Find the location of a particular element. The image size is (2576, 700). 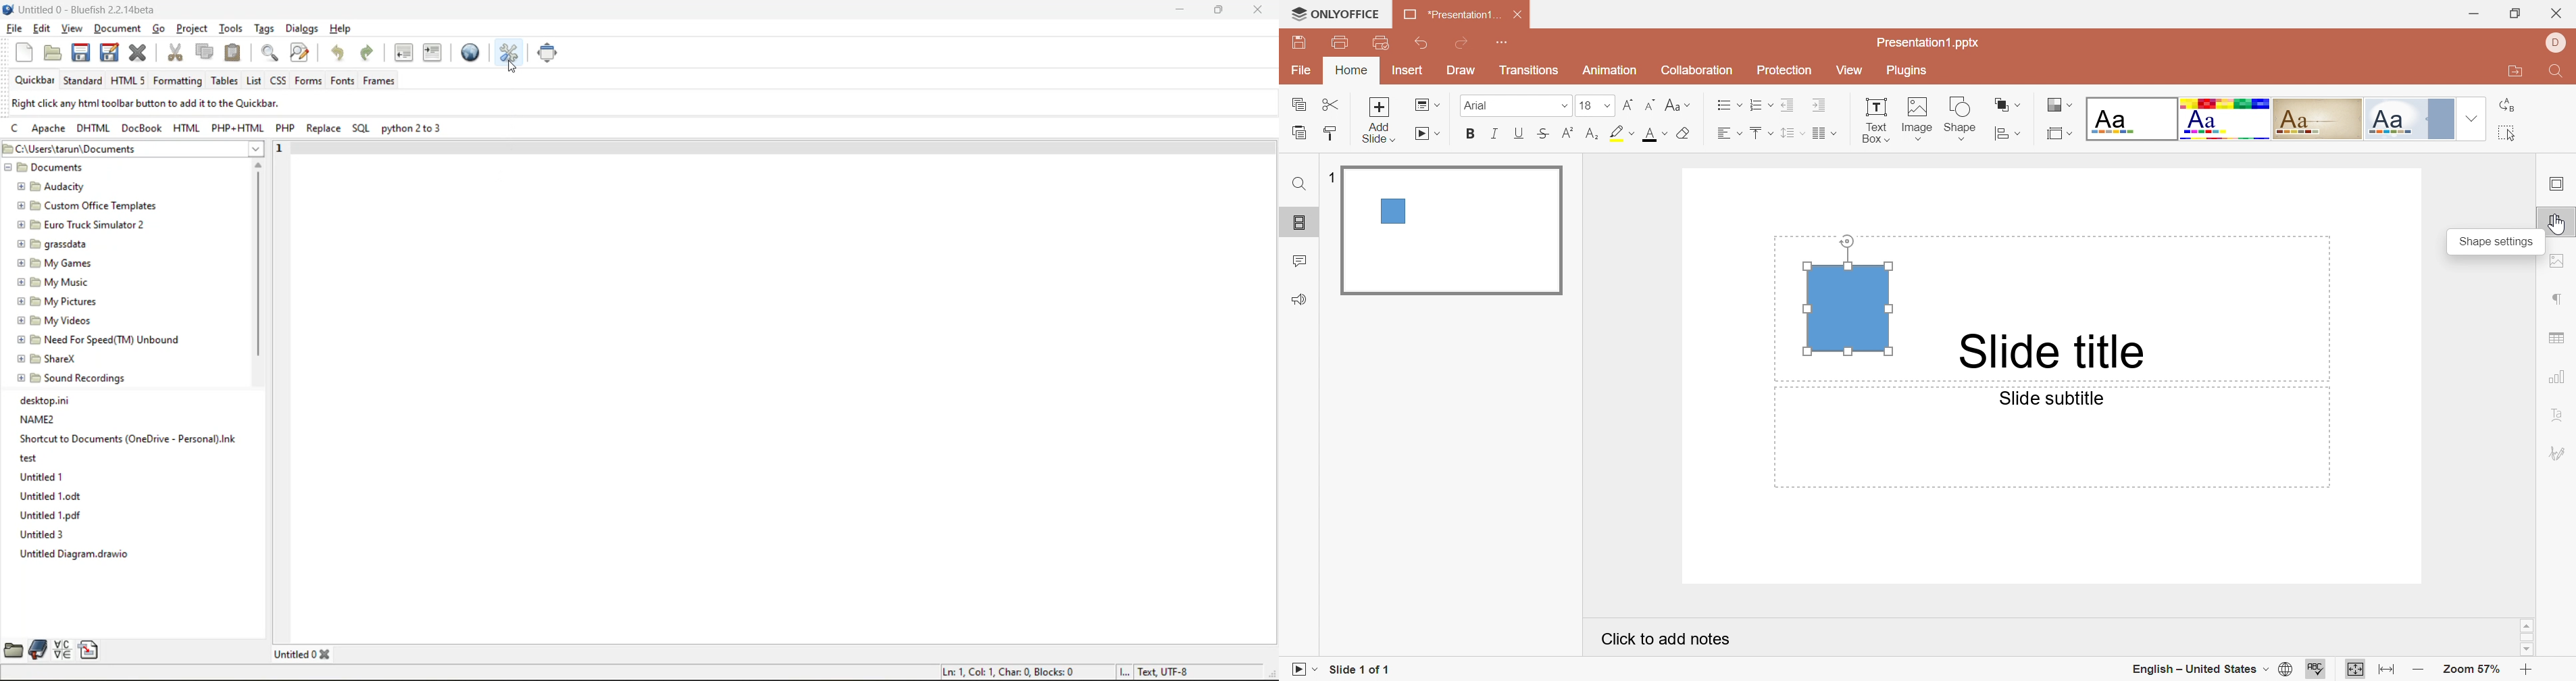

Change case is located at coordinates (1679, 107).